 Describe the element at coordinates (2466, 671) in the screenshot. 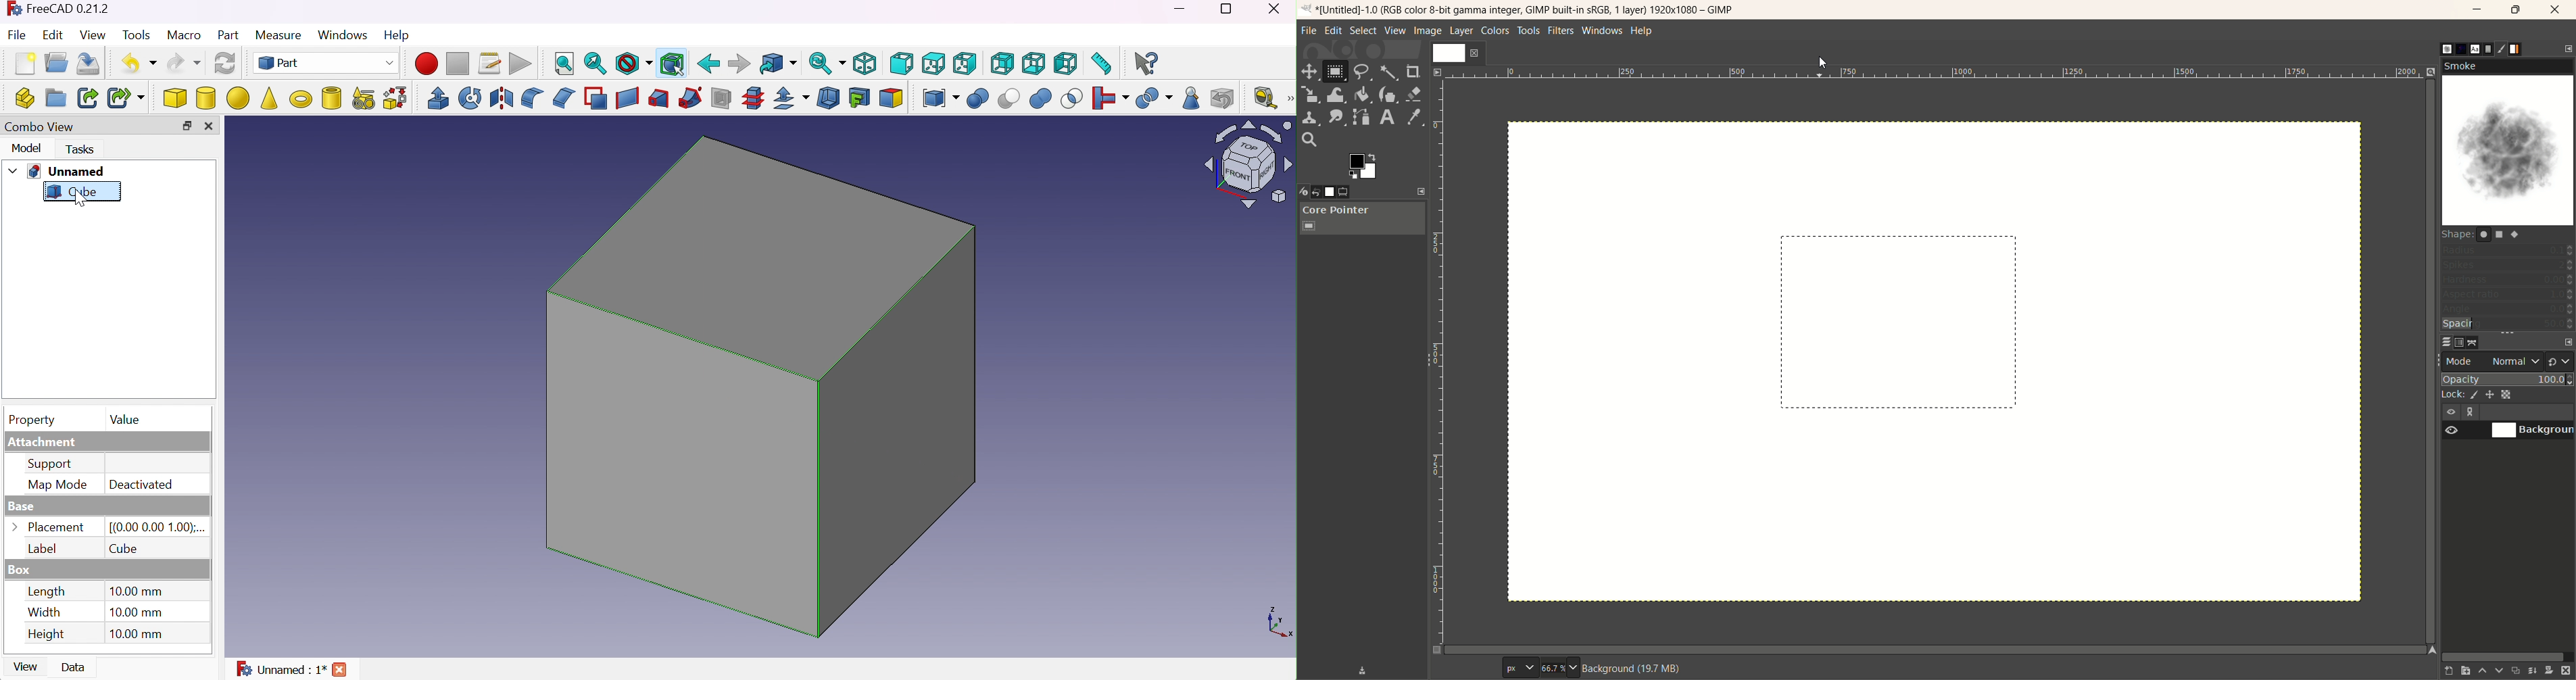

I see `create a new layer` at that location.